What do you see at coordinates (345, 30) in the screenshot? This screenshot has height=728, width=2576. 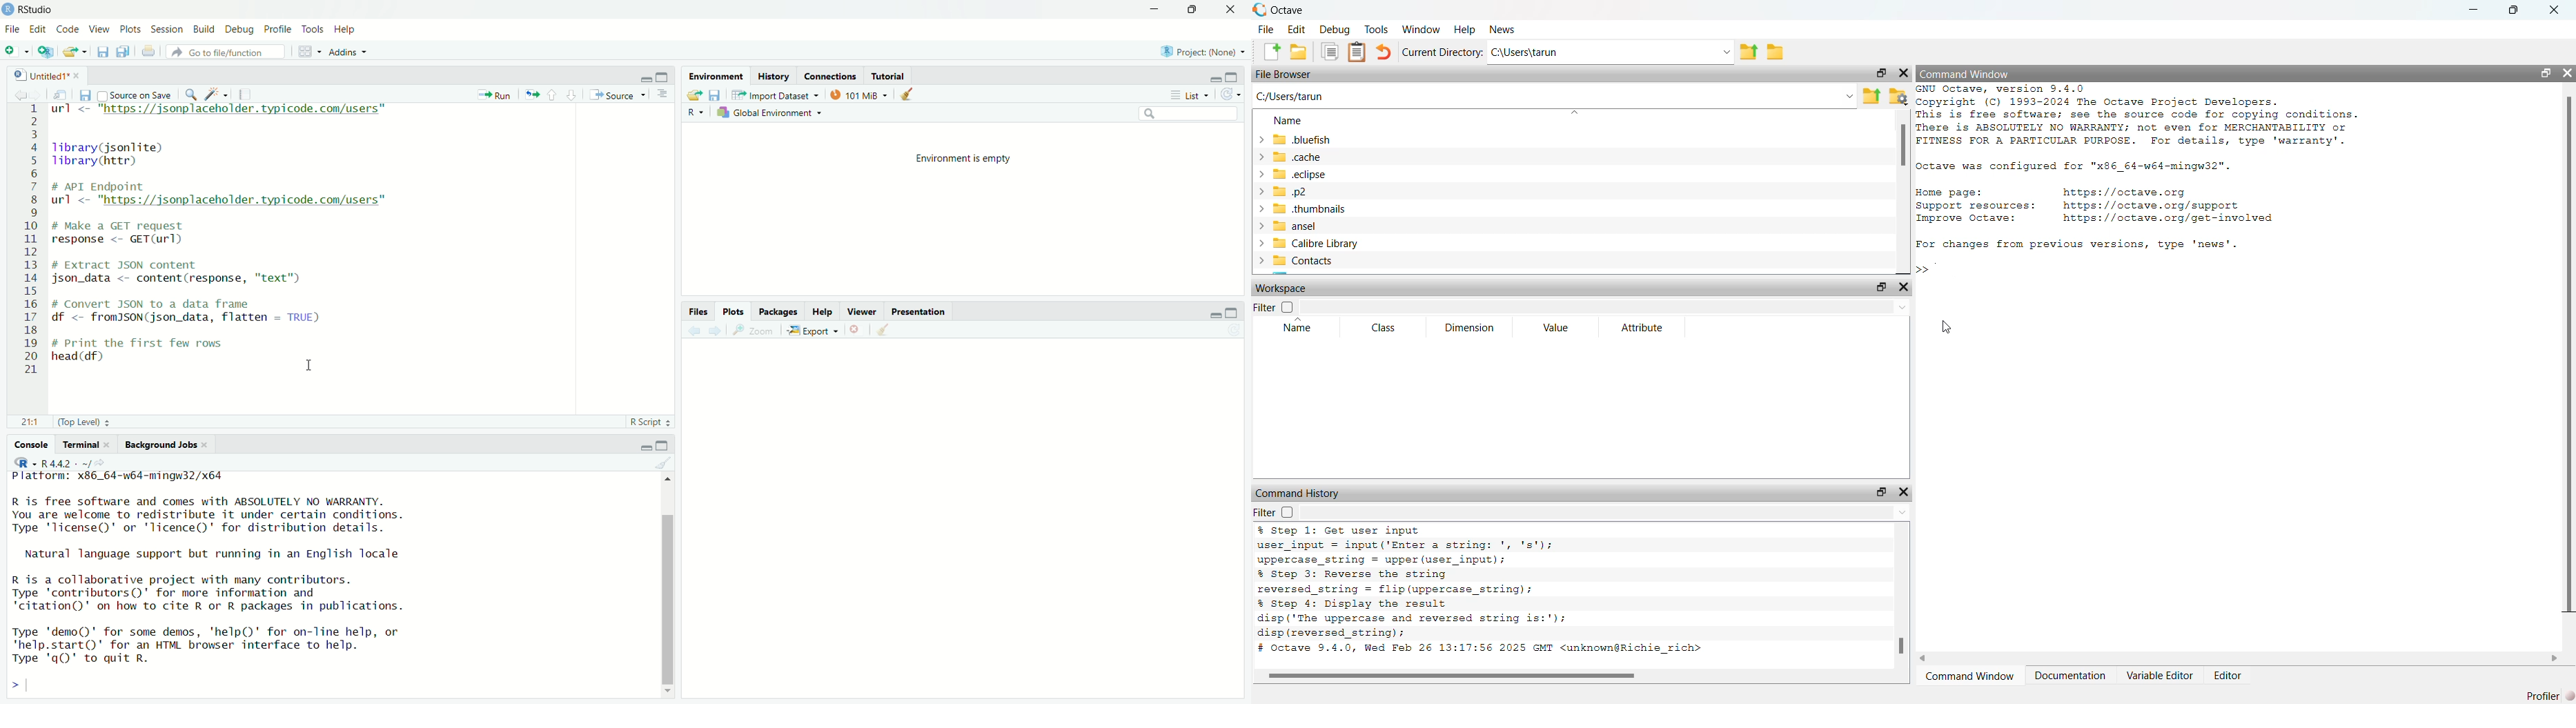 I see `Help` at bounding box center [345, 30].